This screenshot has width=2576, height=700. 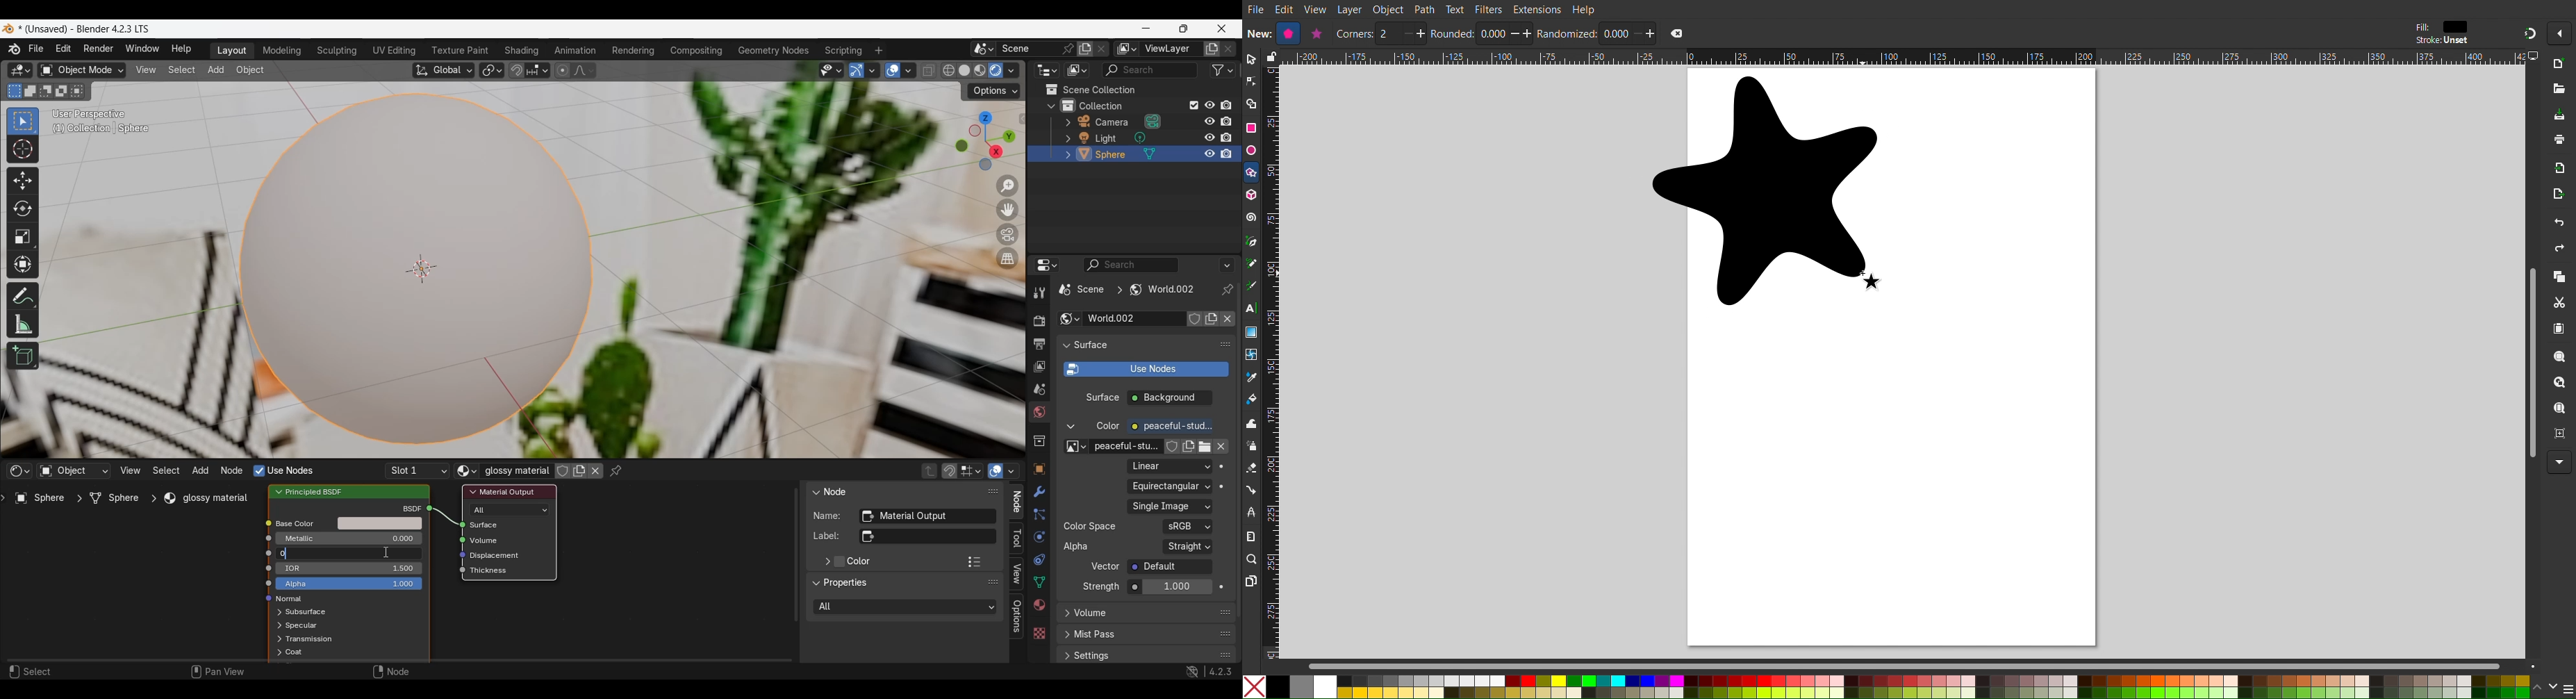 I want to click on Horizontal Ruler, so click(x=1902, y=57).